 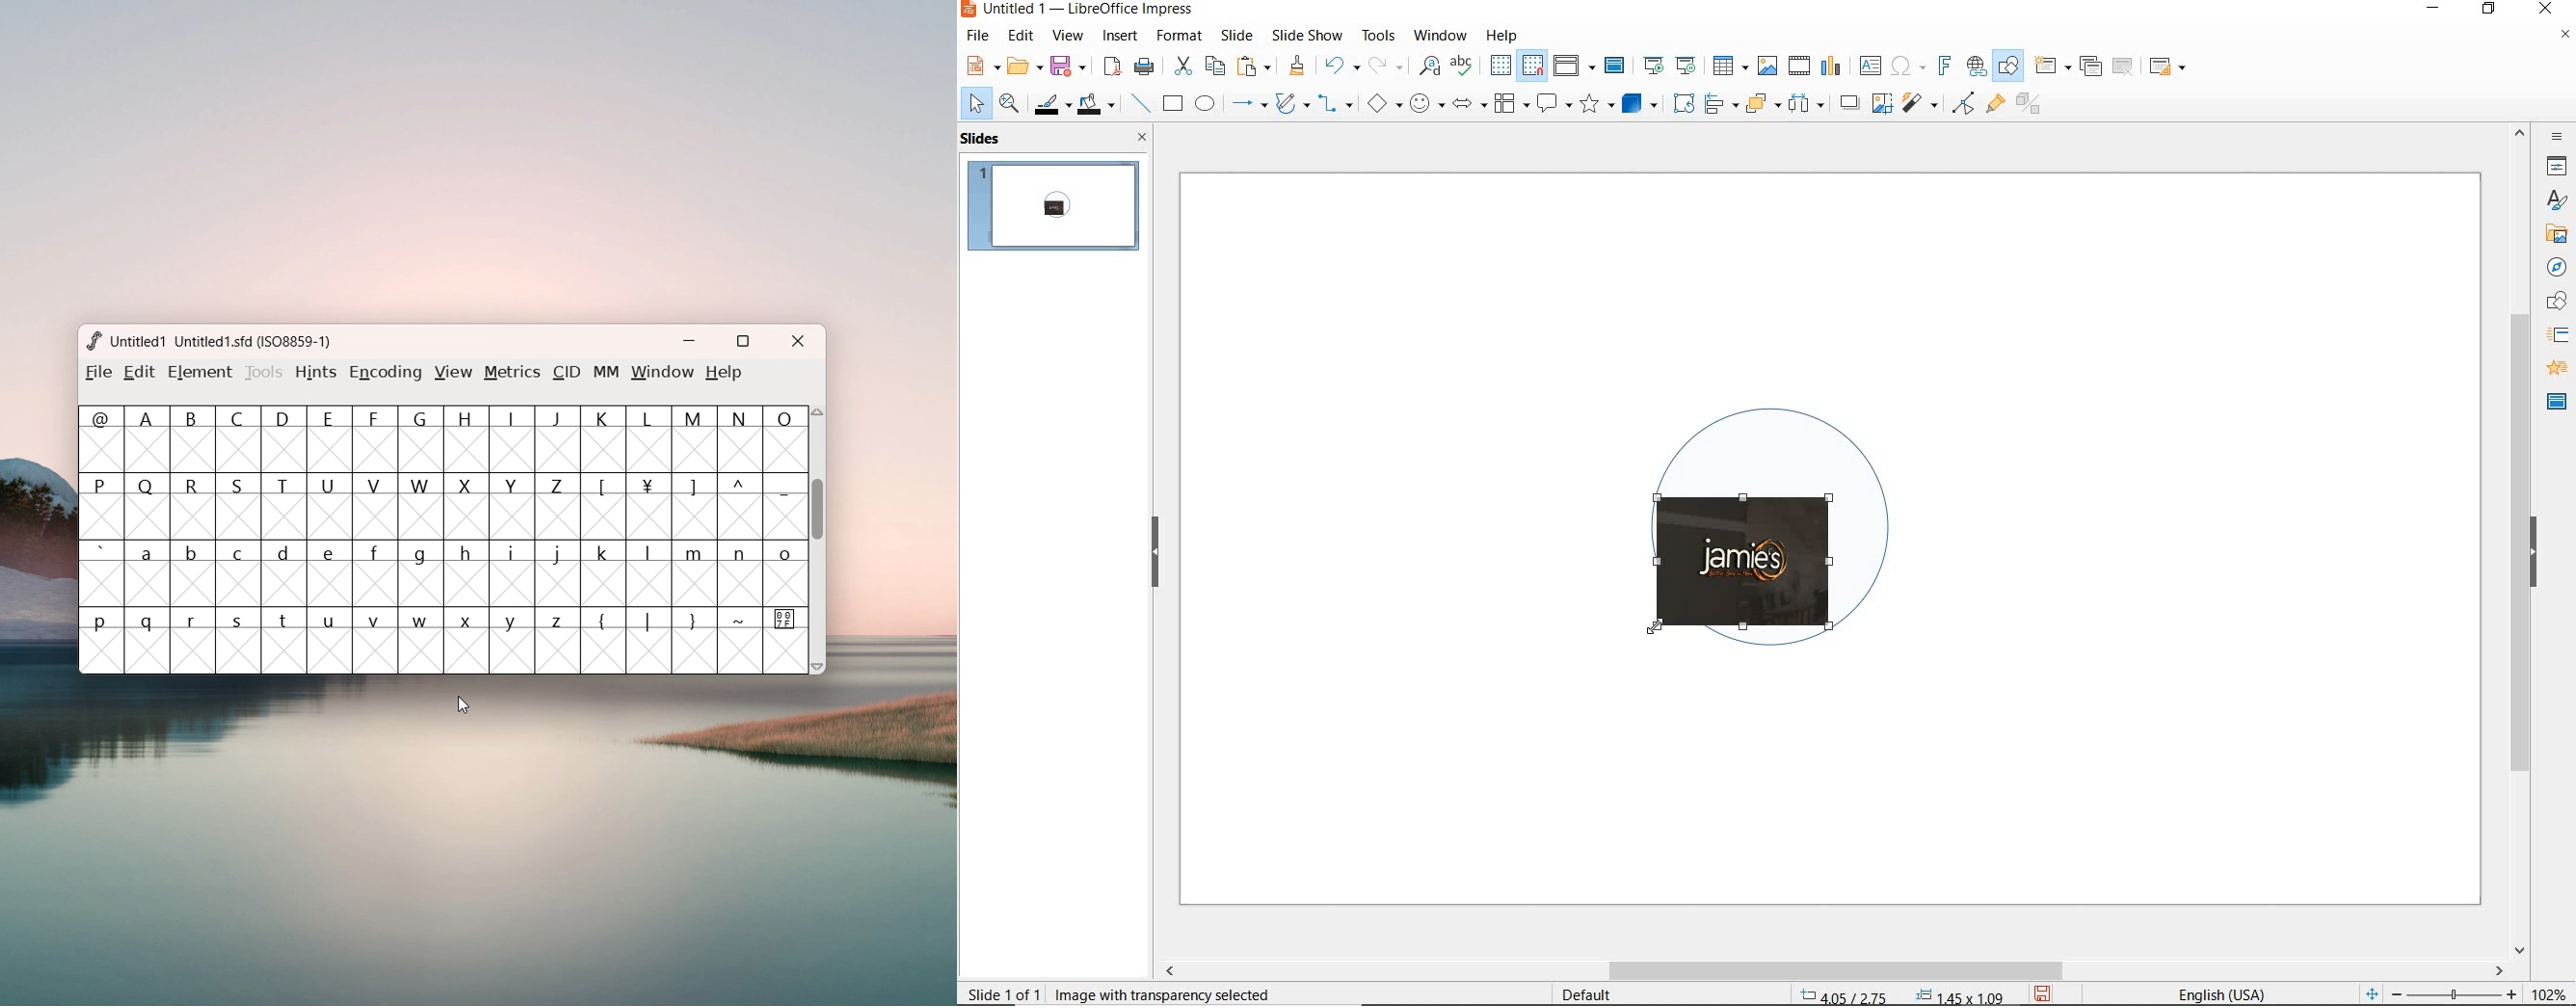 I want to click on 3d objects, so click(x=1640, y=104).